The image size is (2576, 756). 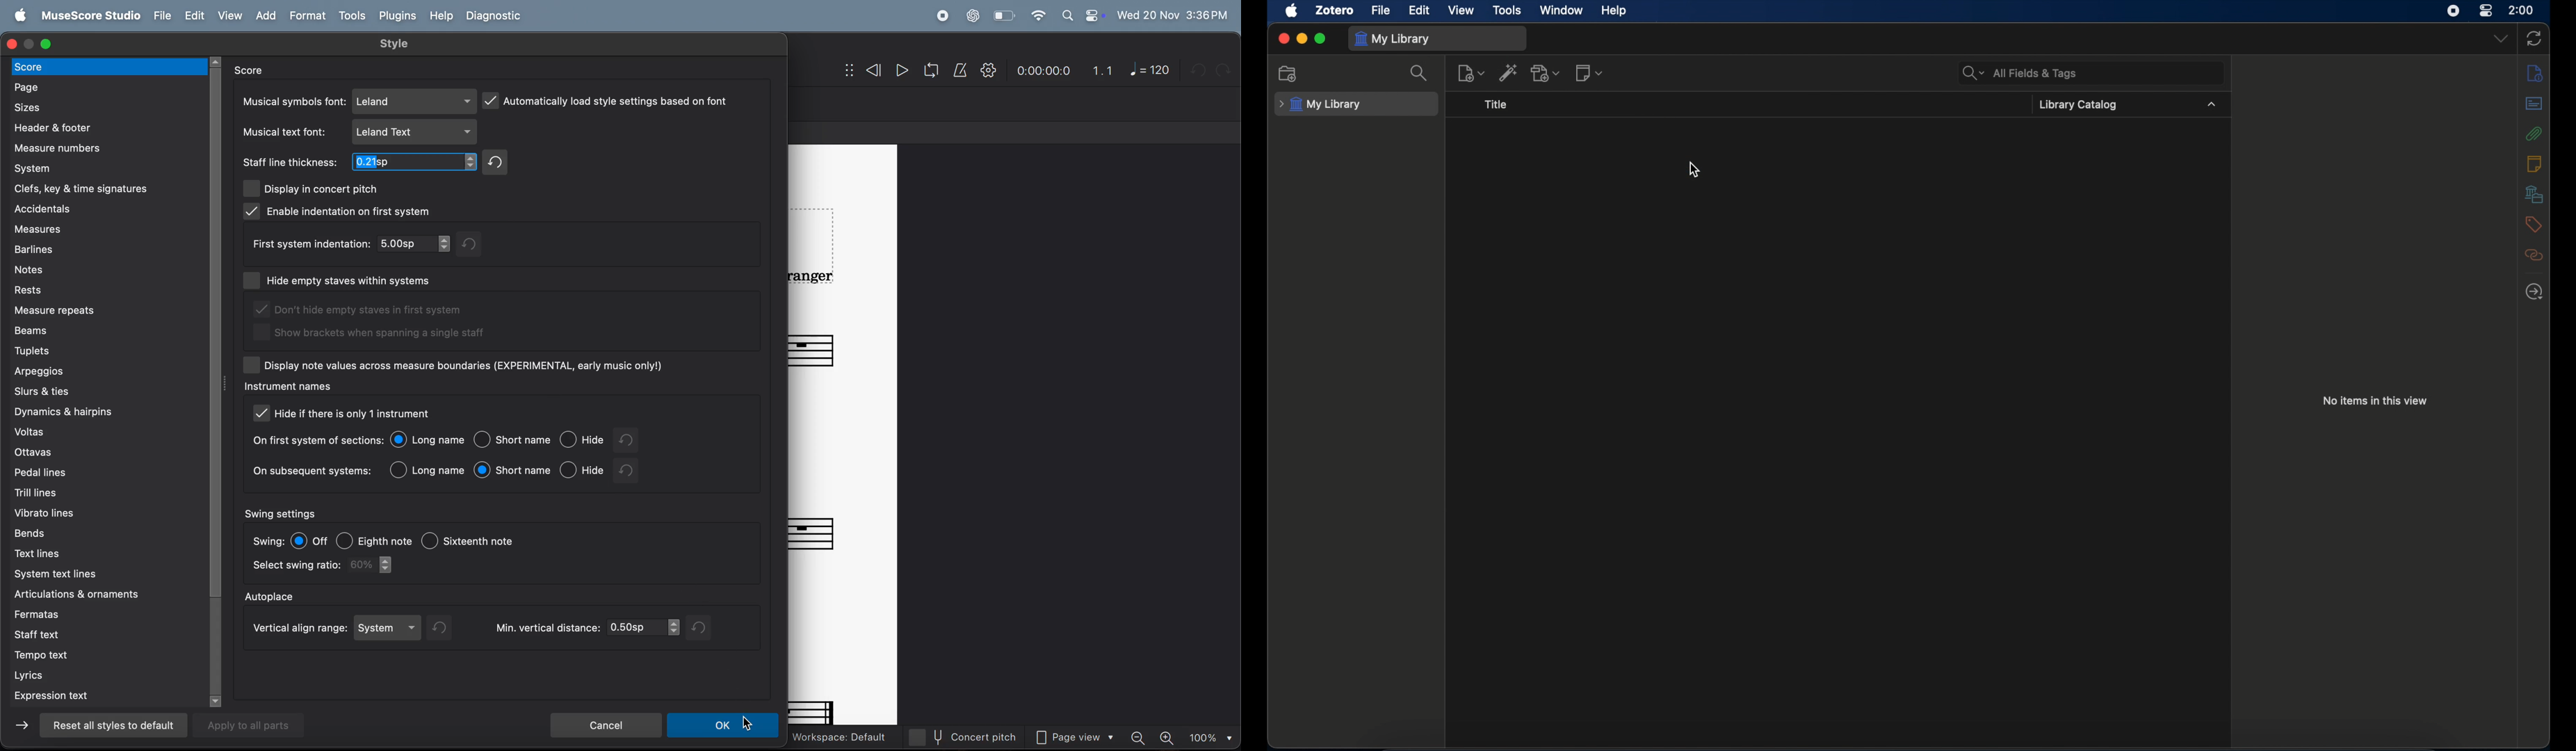 I want to click on leland text, so click(x=416, y=132).